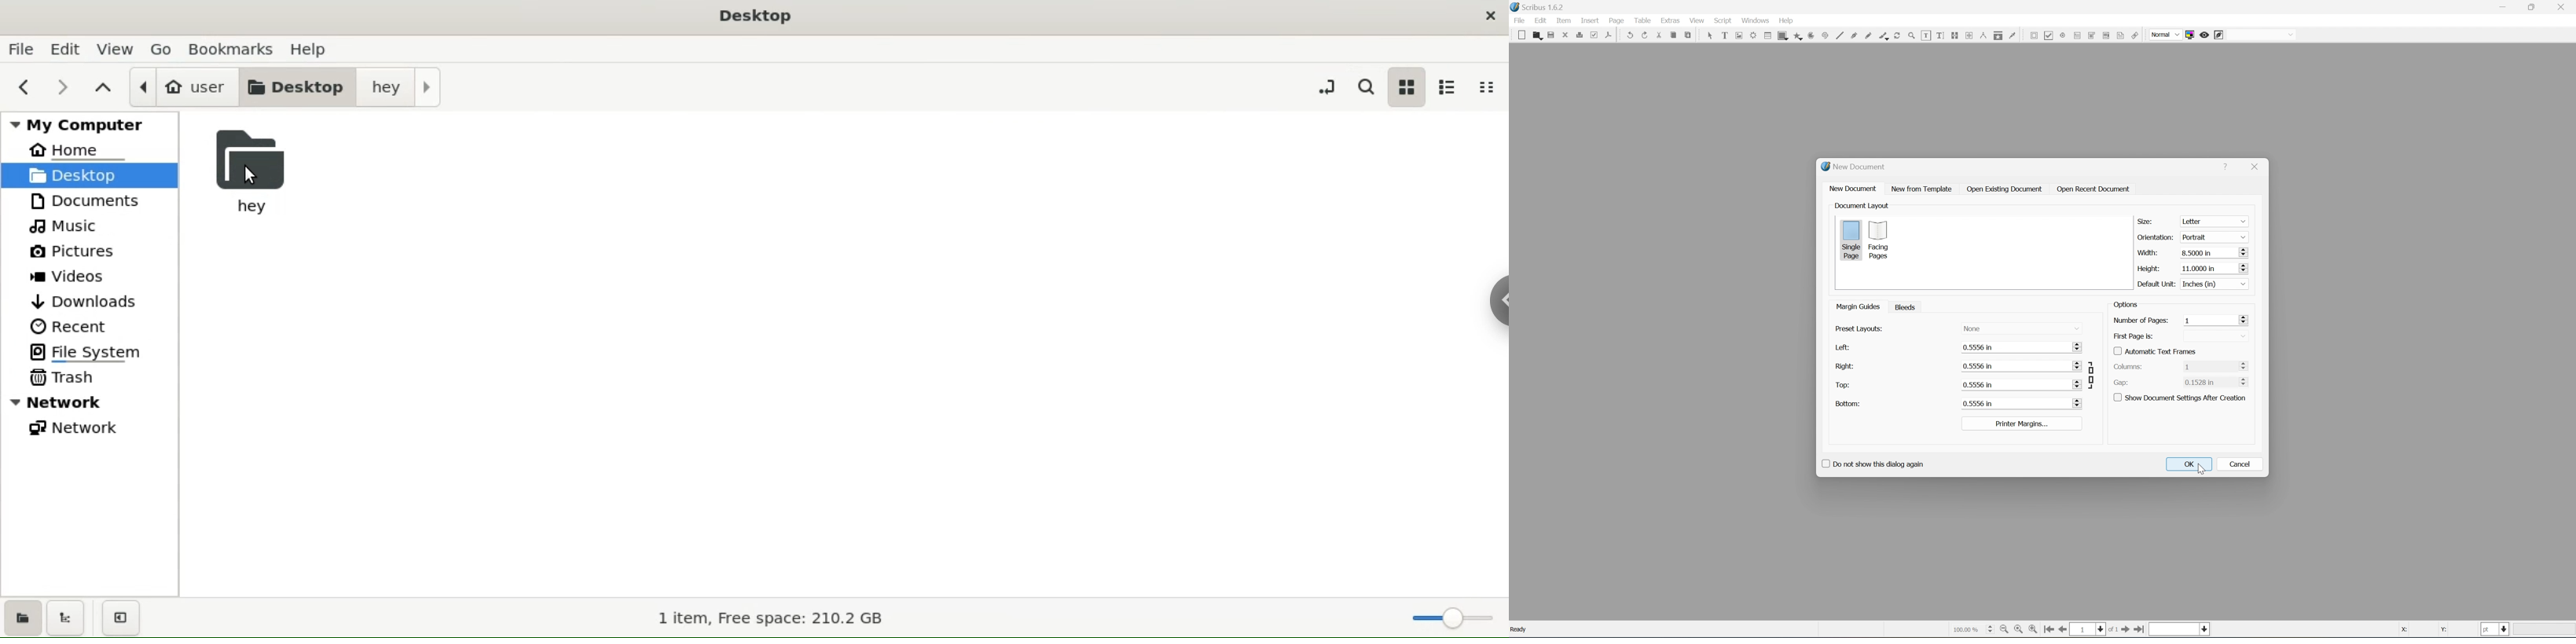  Describe the element at coordinates (2021, 422) in the screenshot. I see `printer margins...` at that location.